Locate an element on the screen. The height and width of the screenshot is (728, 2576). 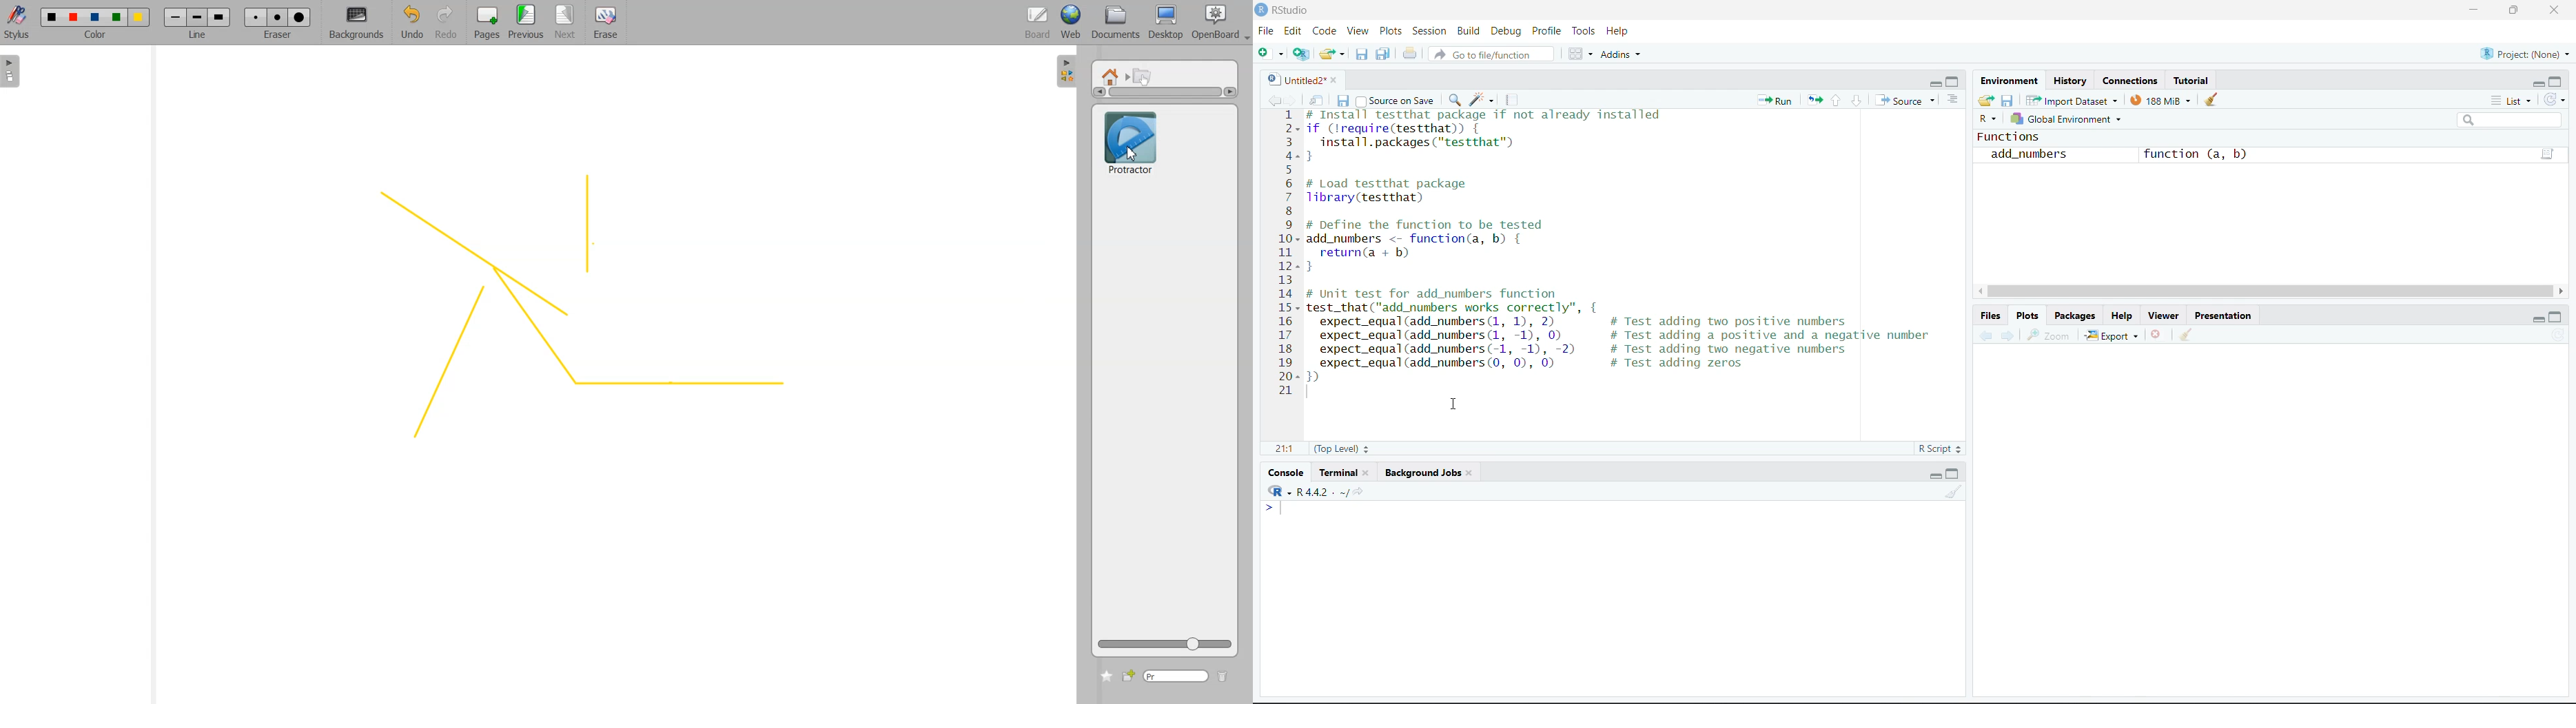
horizontal scroll bar is located at coordinates (2269, 291).